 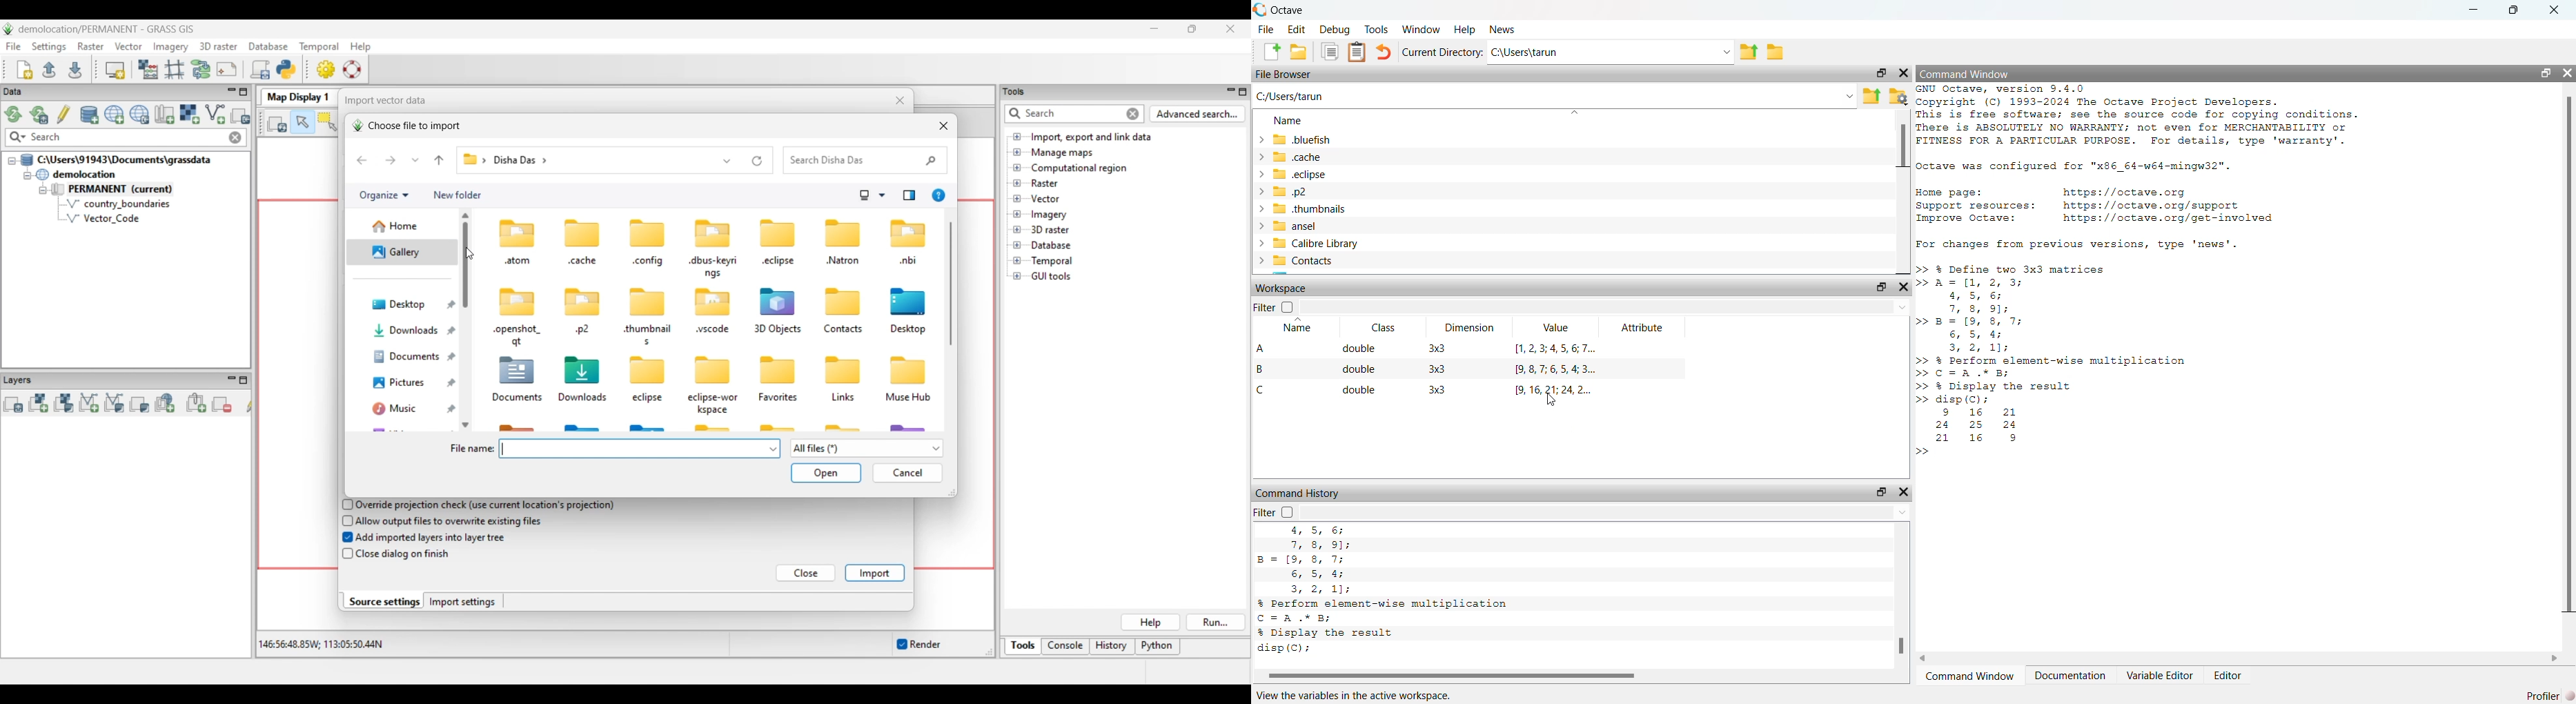 What do you see at coordinates (1297, 261) in the screenshot?
I see `Contacts` at bounding box center [1297, 261].